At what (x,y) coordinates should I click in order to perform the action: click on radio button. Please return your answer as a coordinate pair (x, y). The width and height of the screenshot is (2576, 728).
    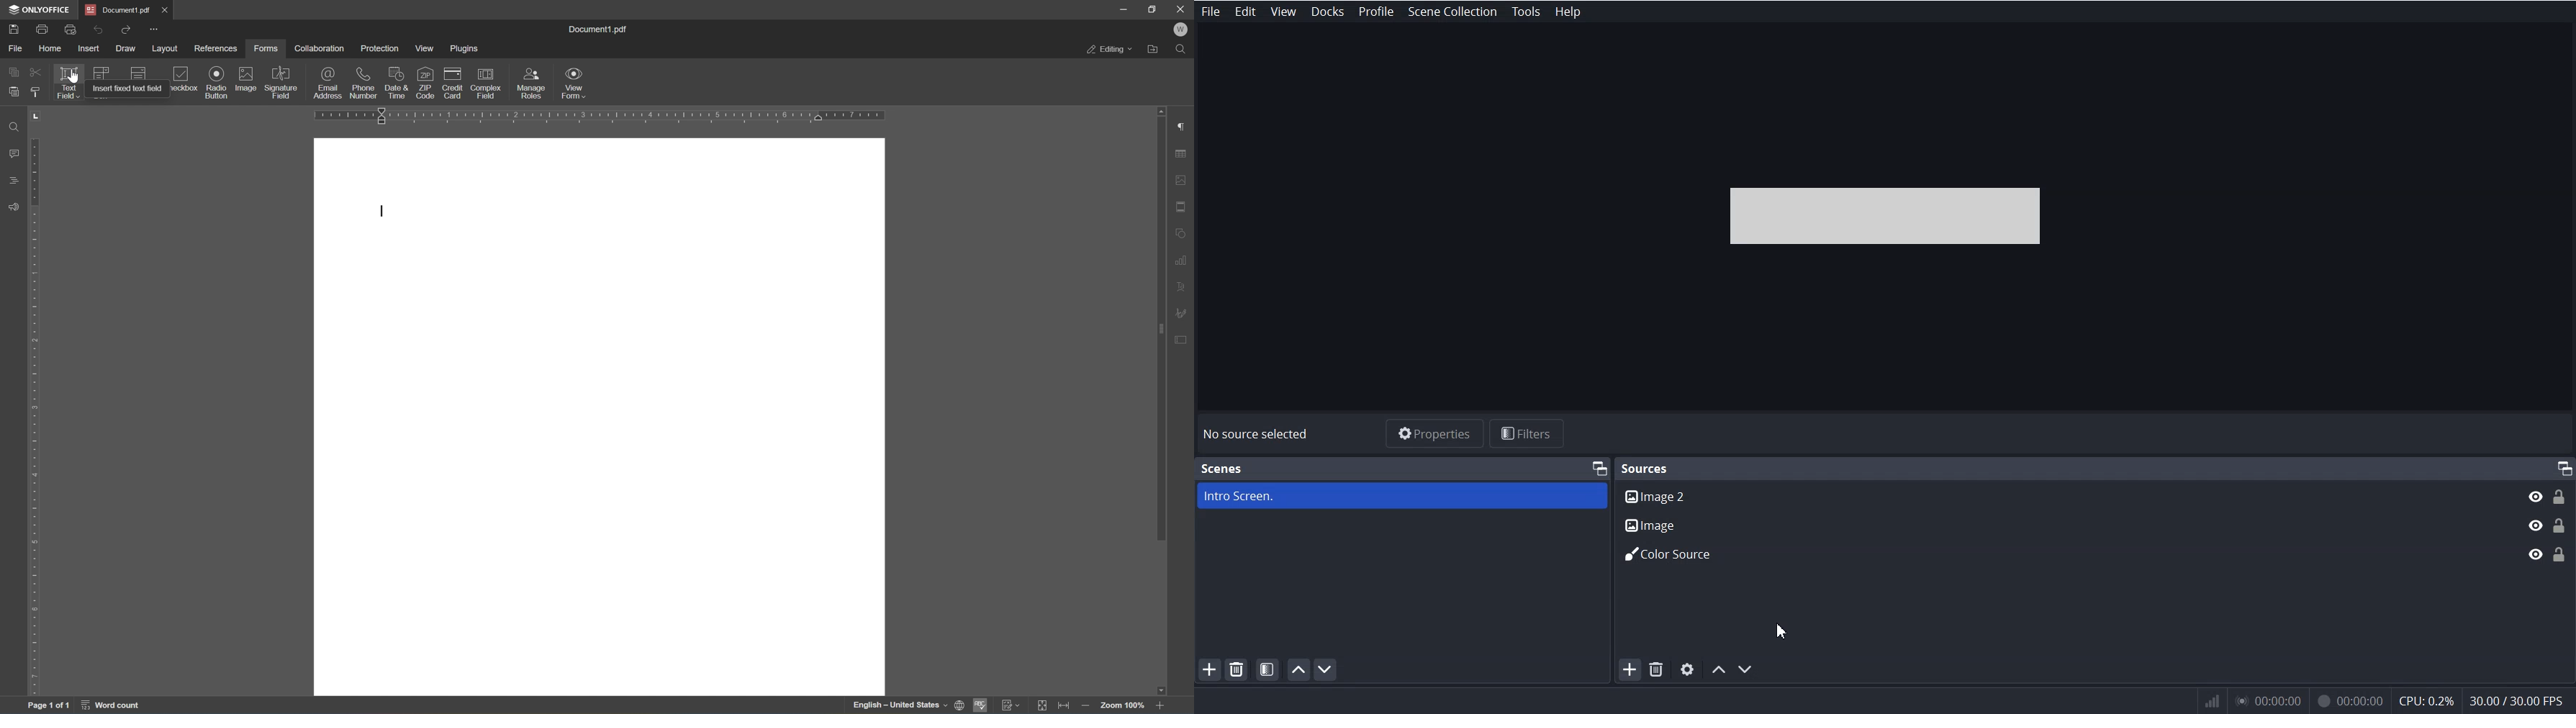
    Looking at the image, I should click on (217, 82).